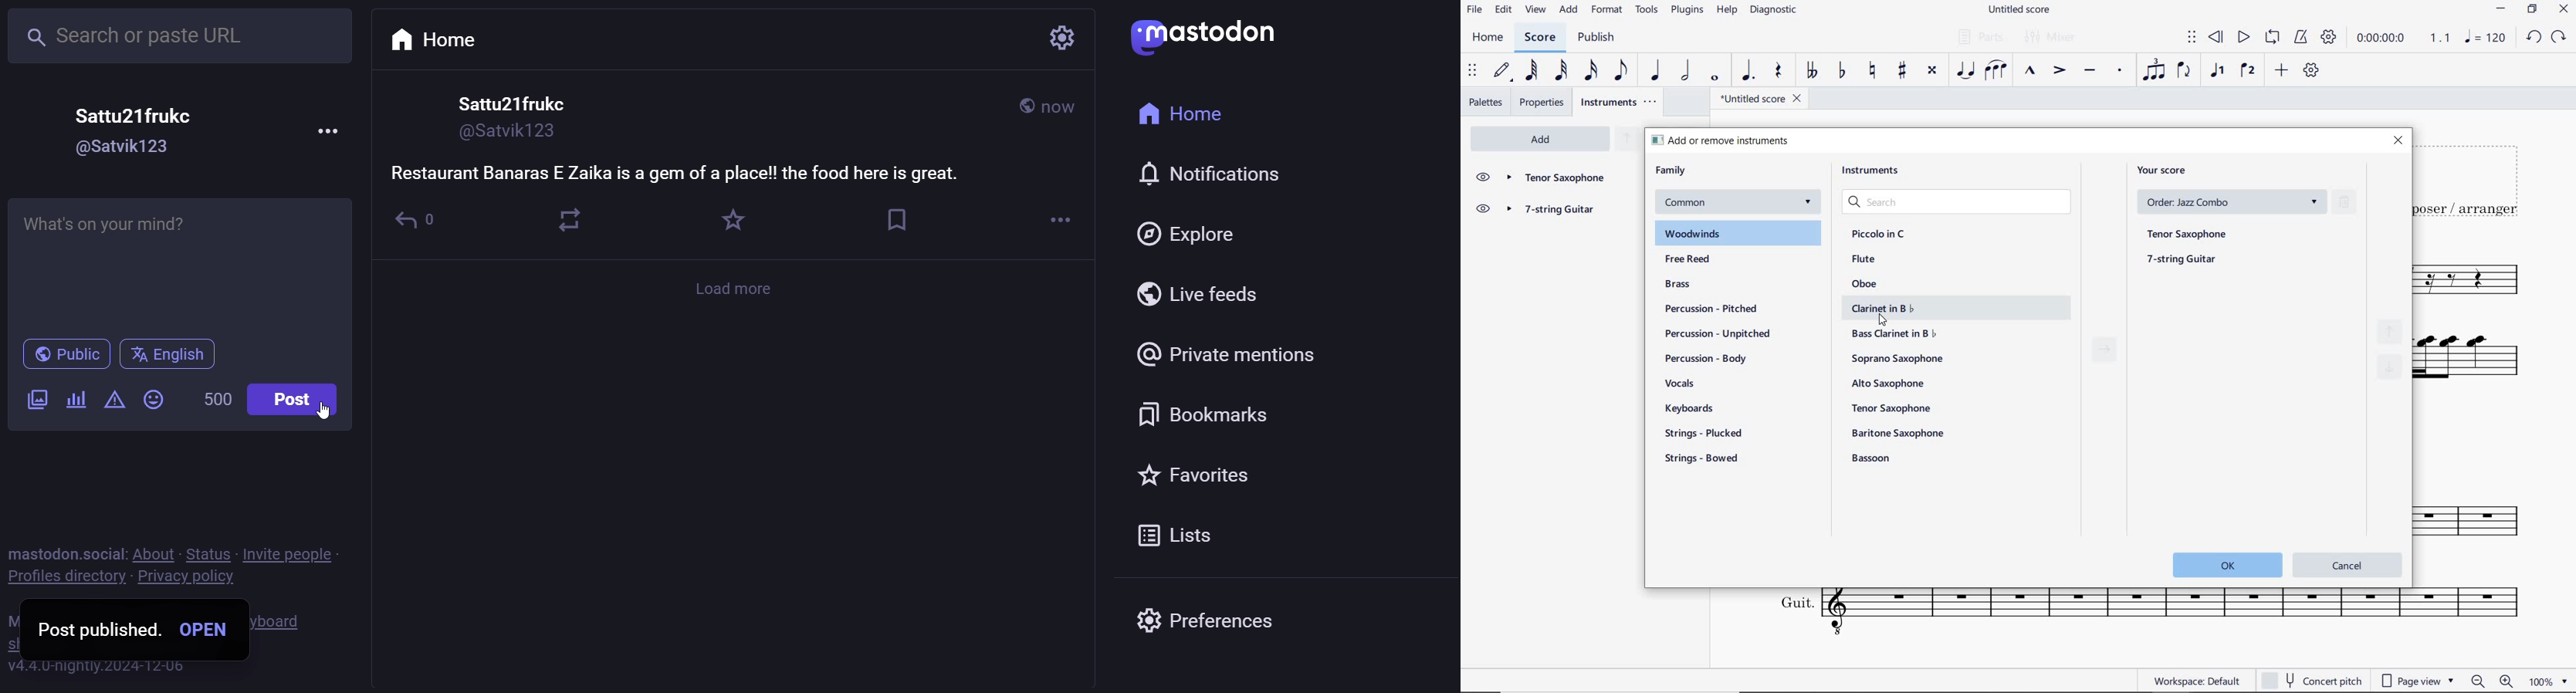 This screenshot has width=2576, height=700. I want to click on list, so click(1170, 538).